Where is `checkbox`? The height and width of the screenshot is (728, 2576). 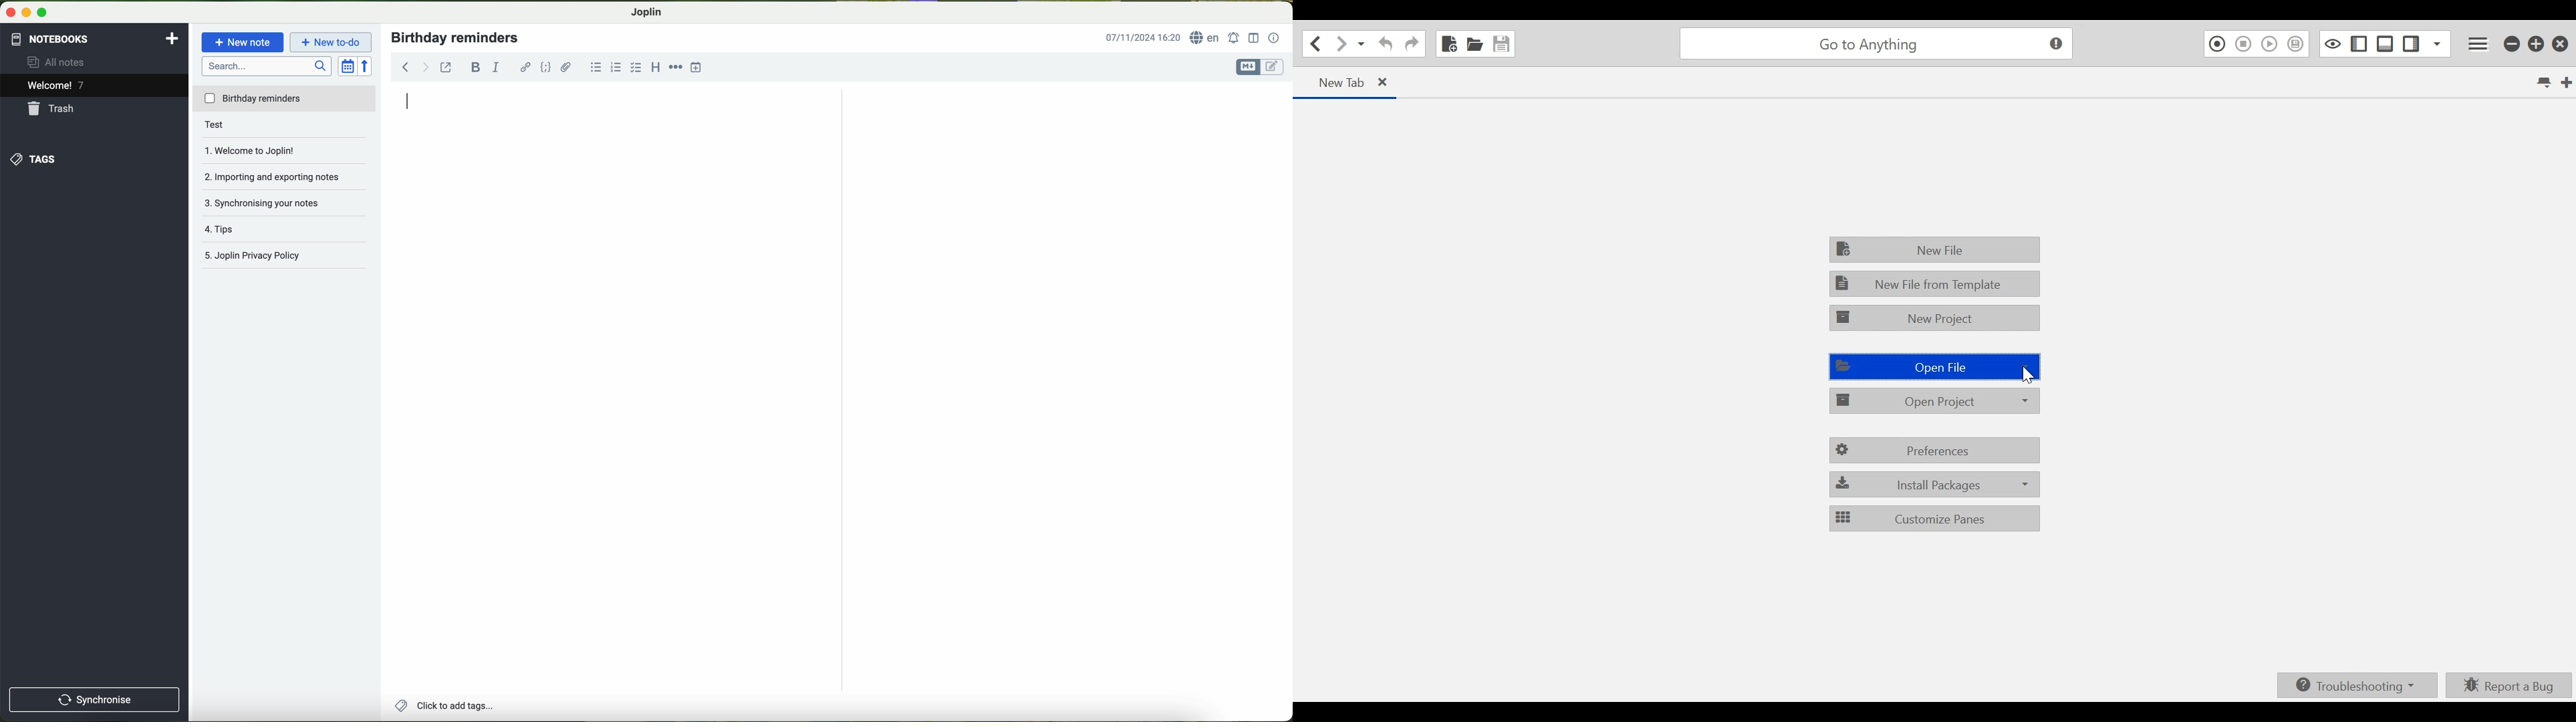 checkbox is located at coordinates (635, 67).